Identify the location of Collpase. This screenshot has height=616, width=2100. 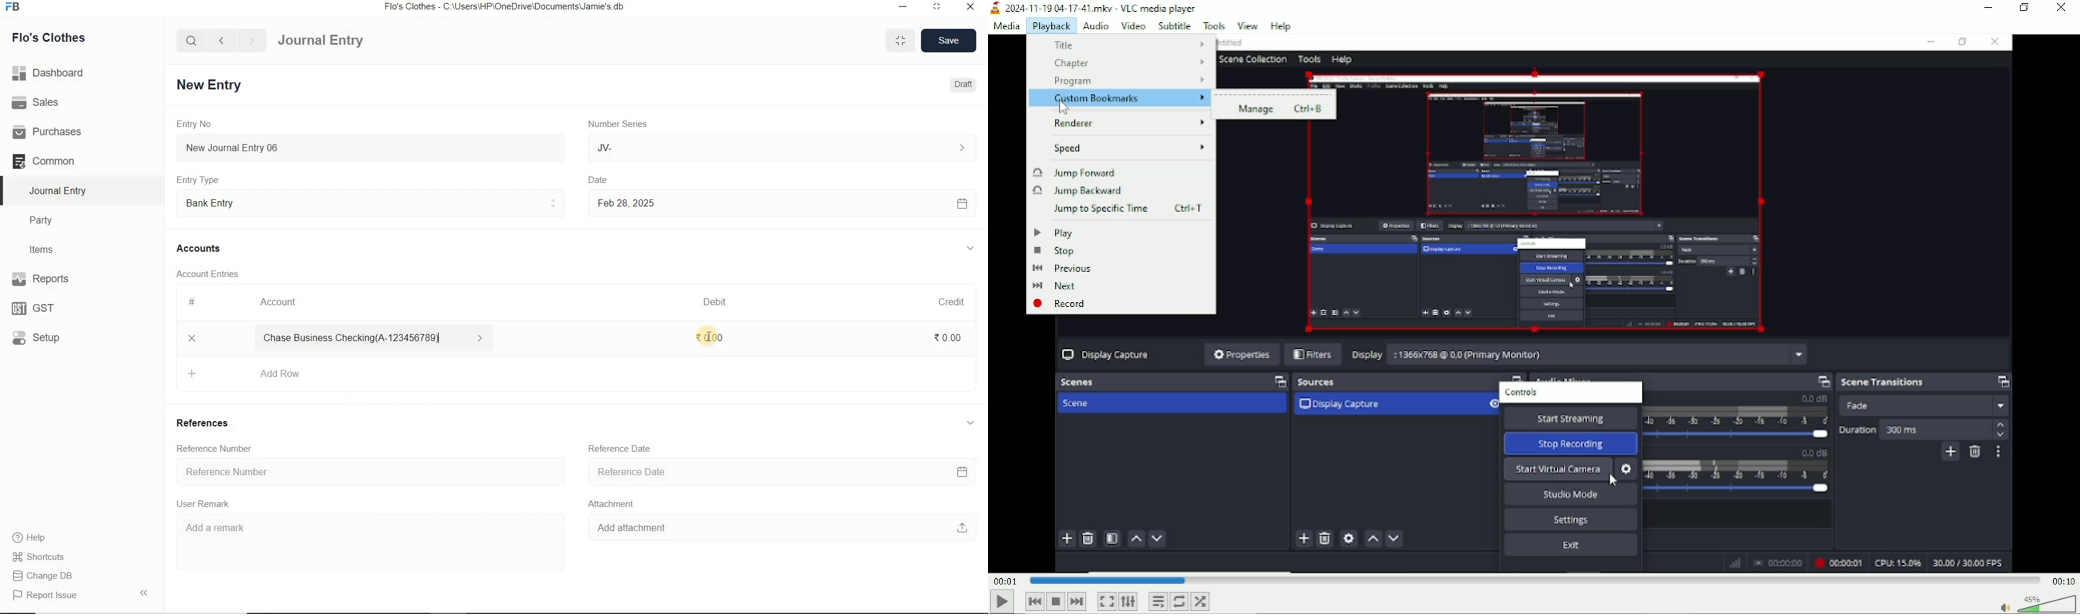
(144, 592).